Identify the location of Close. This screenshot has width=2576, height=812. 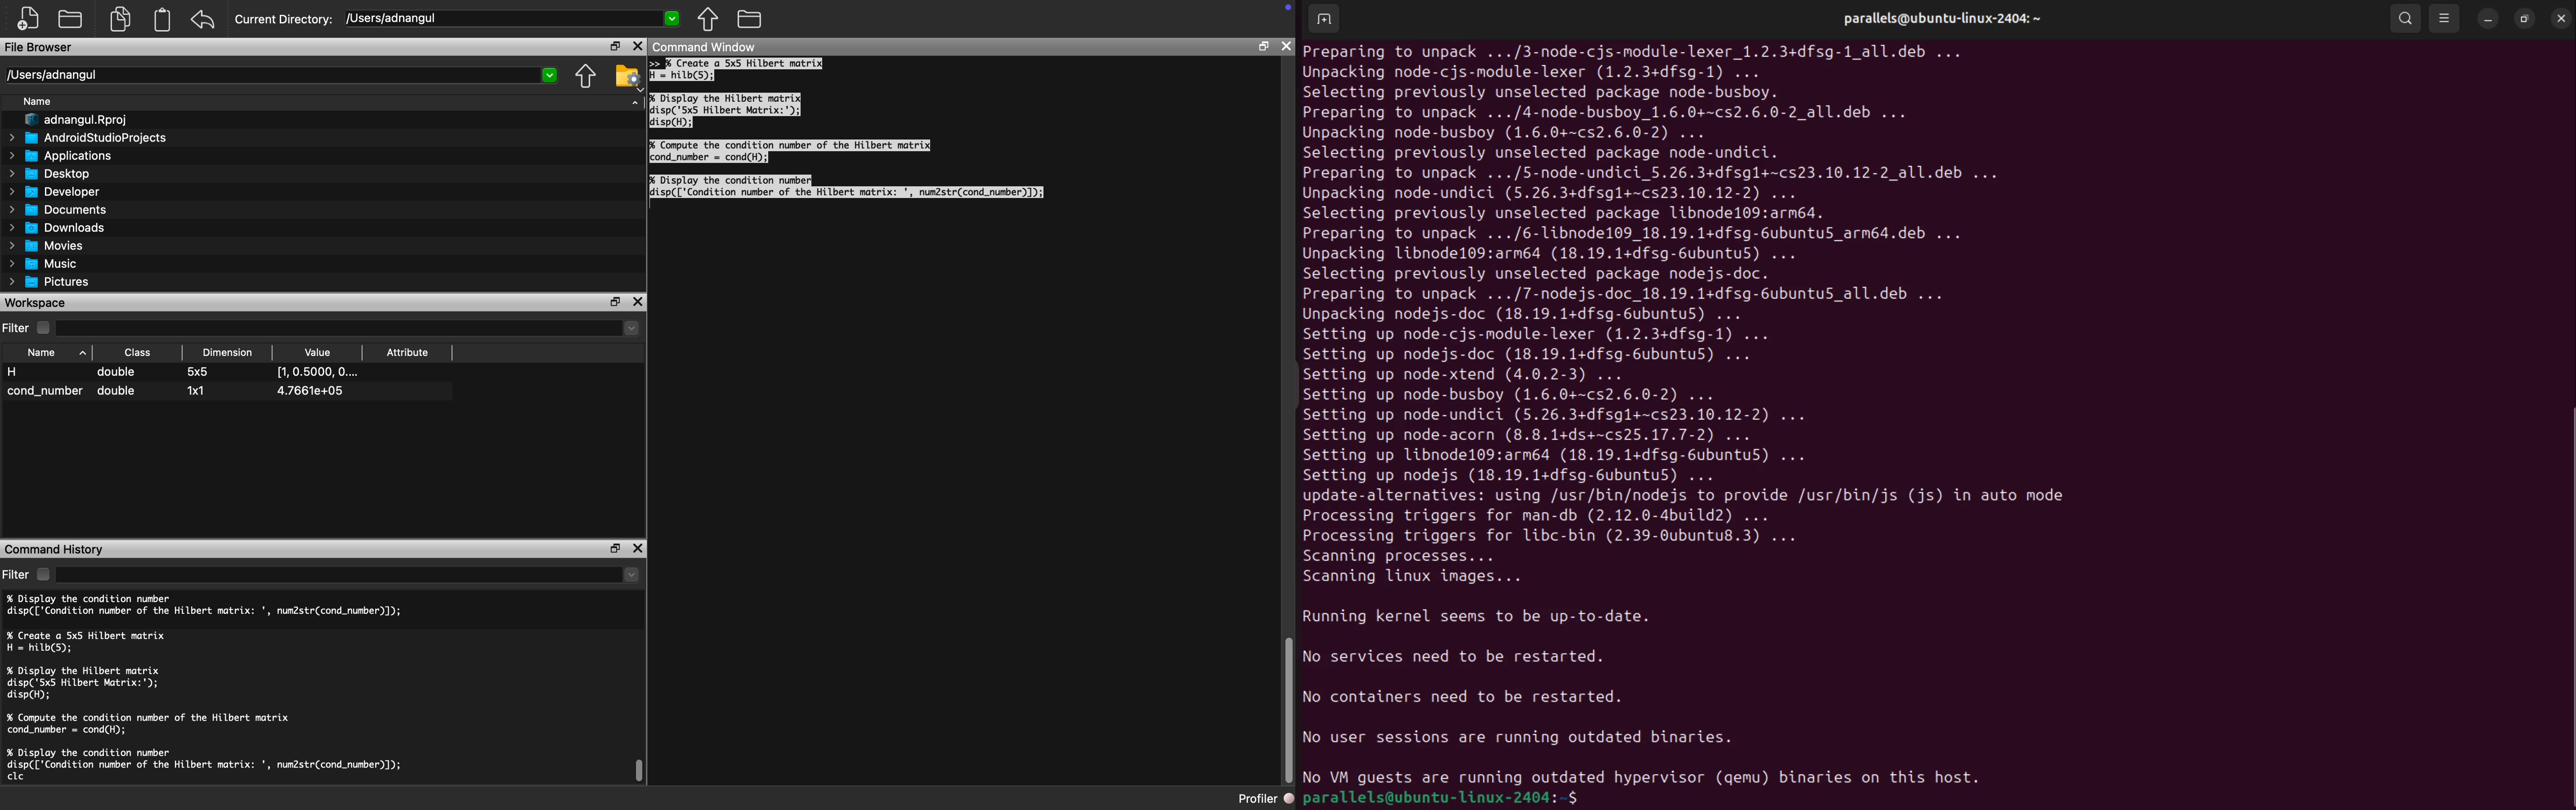
(639, 47).